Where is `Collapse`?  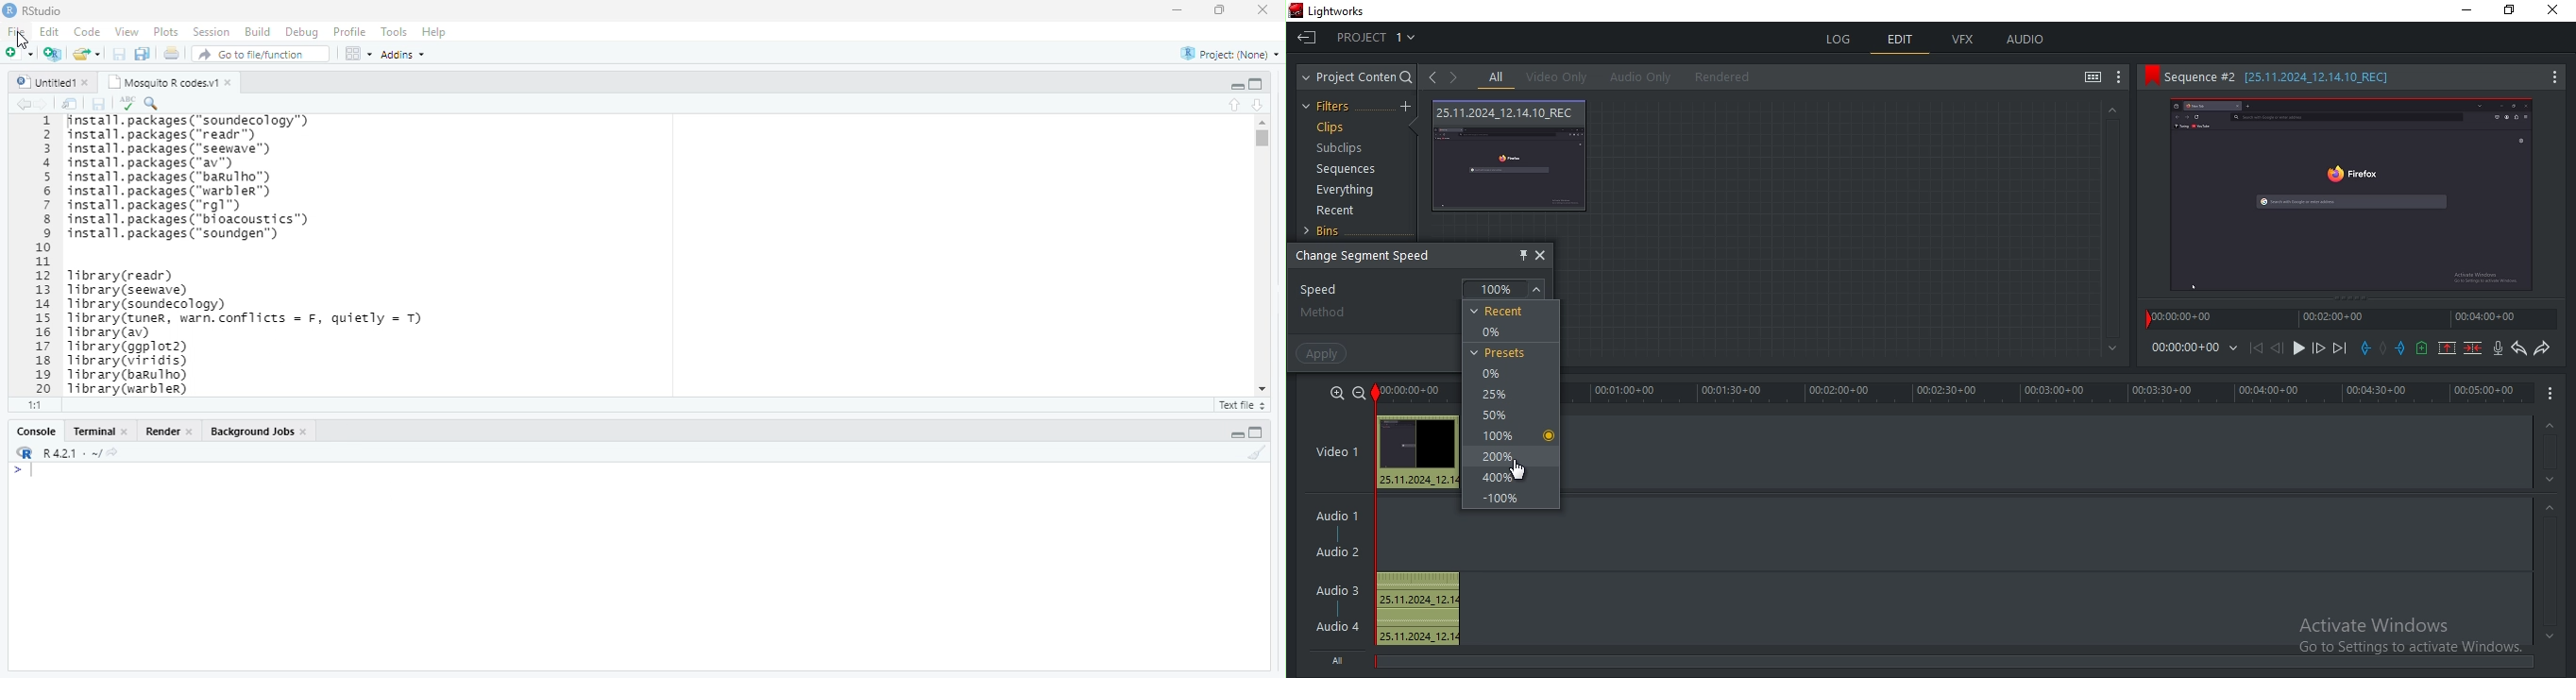
Collapse is located at coordinates (1237, 87).